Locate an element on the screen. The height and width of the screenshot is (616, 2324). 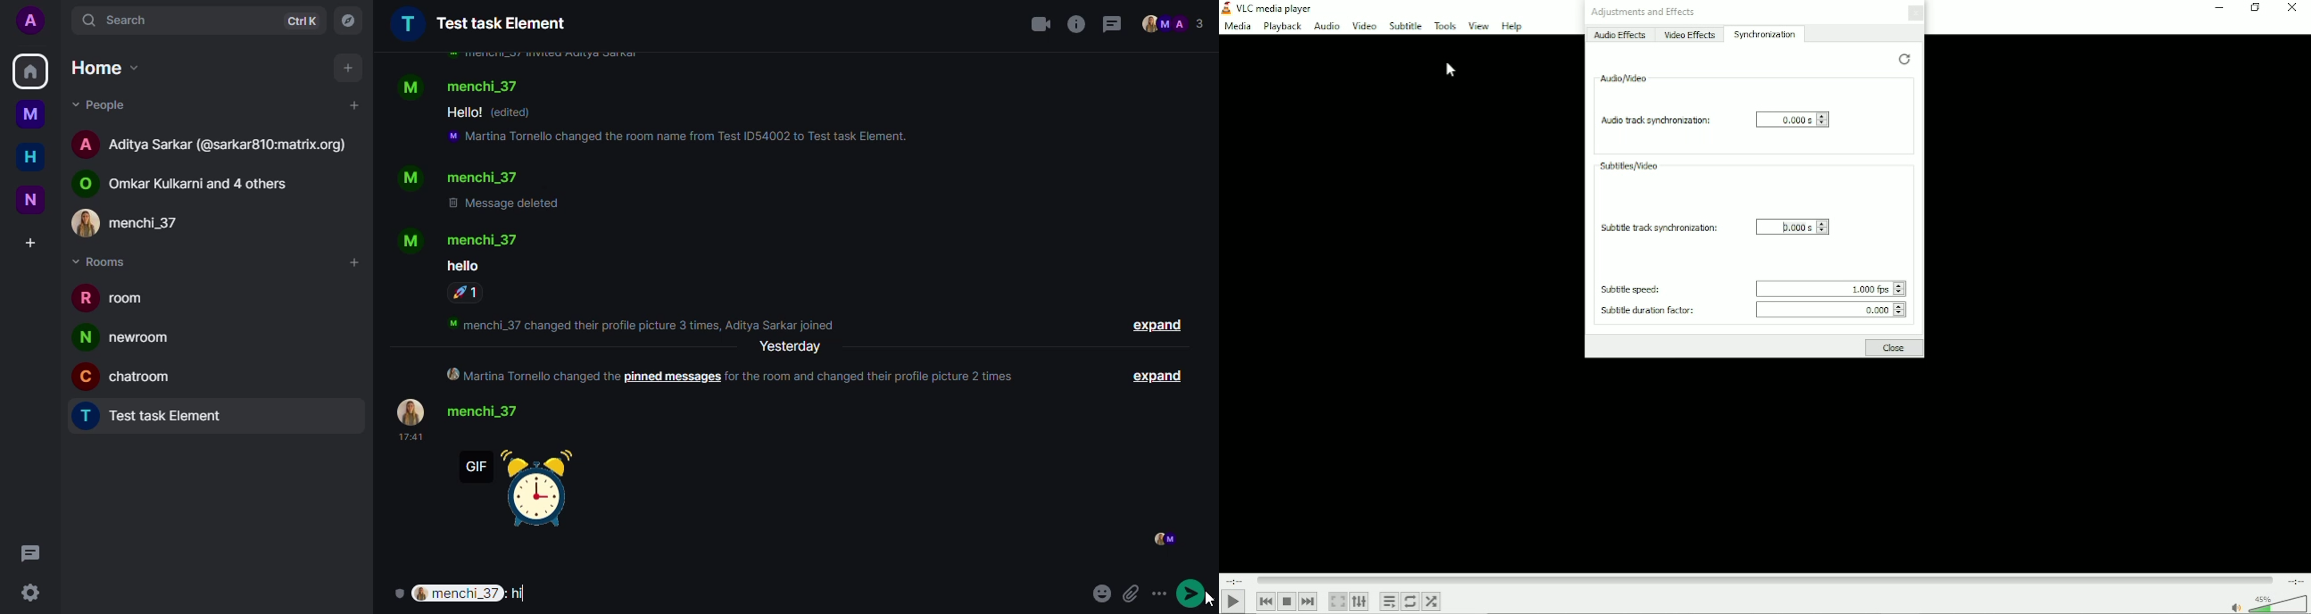
Video is located at coordinates (1362, 25).